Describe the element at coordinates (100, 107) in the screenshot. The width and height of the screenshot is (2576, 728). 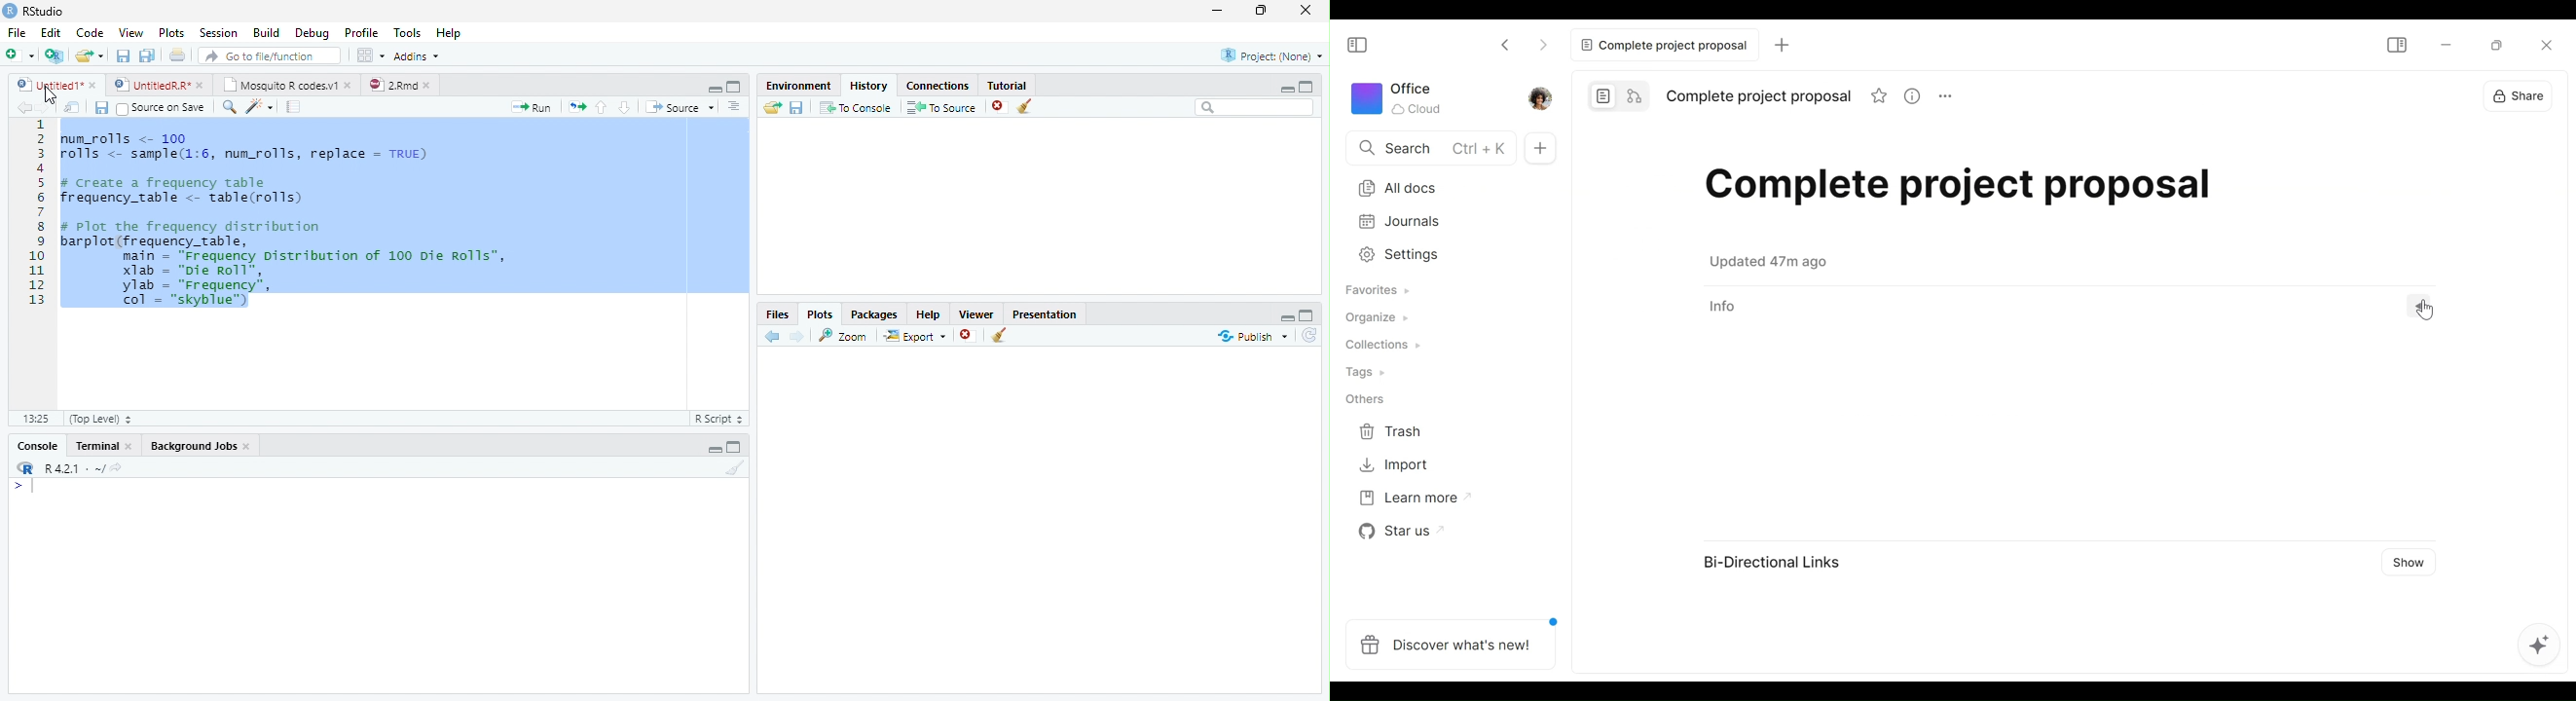
I see `Save` at that location.